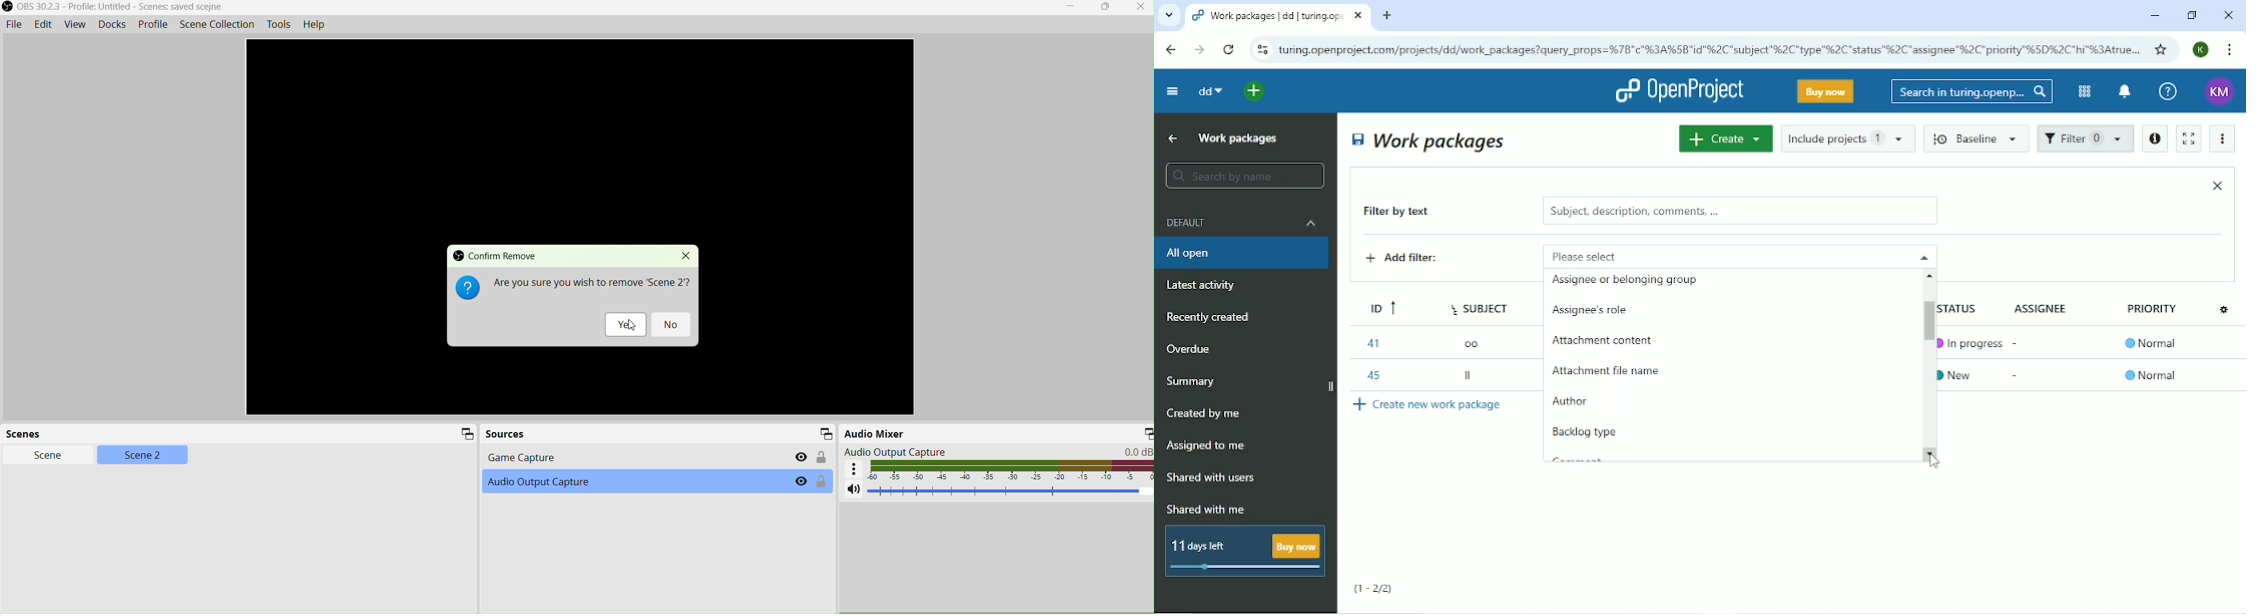  What do you see at coordinates (1597, 312) in the screenshot?
I see `Assignee's role` at bounding box center [1597, 312].